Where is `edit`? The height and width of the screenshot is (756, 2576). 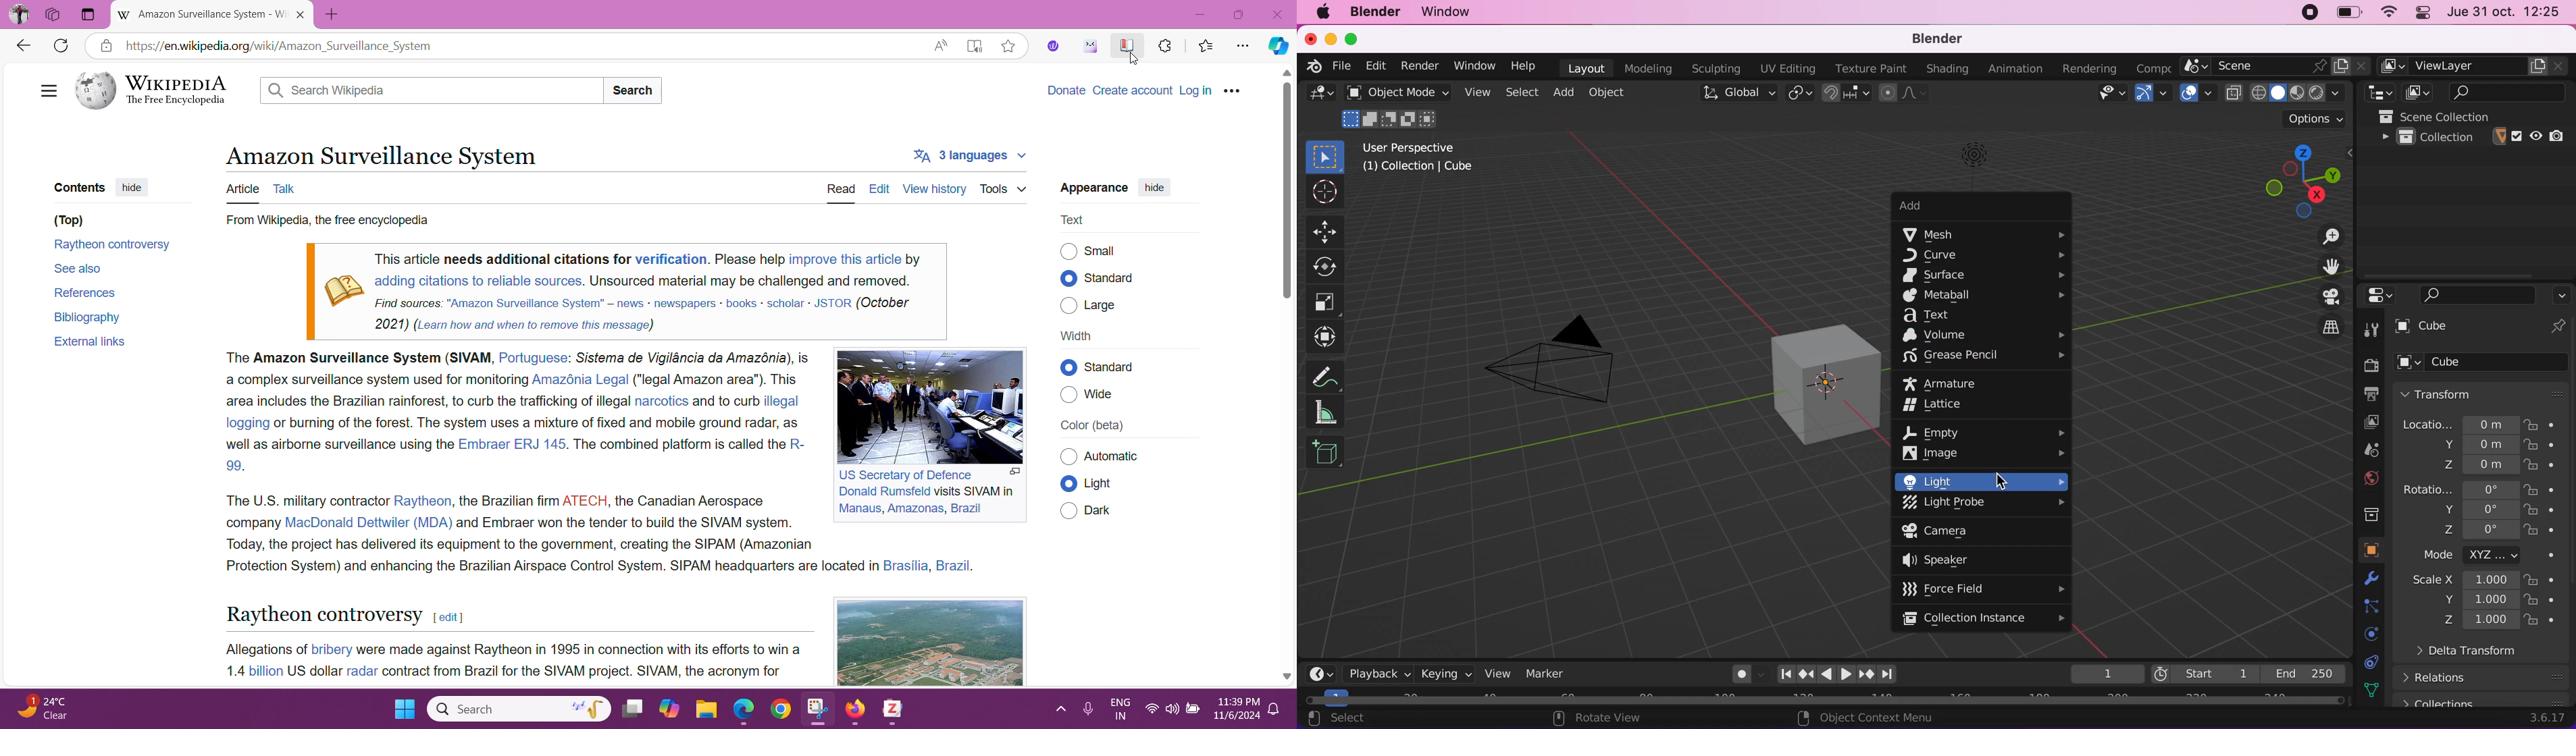 edit is located at coordinates (448, 618).